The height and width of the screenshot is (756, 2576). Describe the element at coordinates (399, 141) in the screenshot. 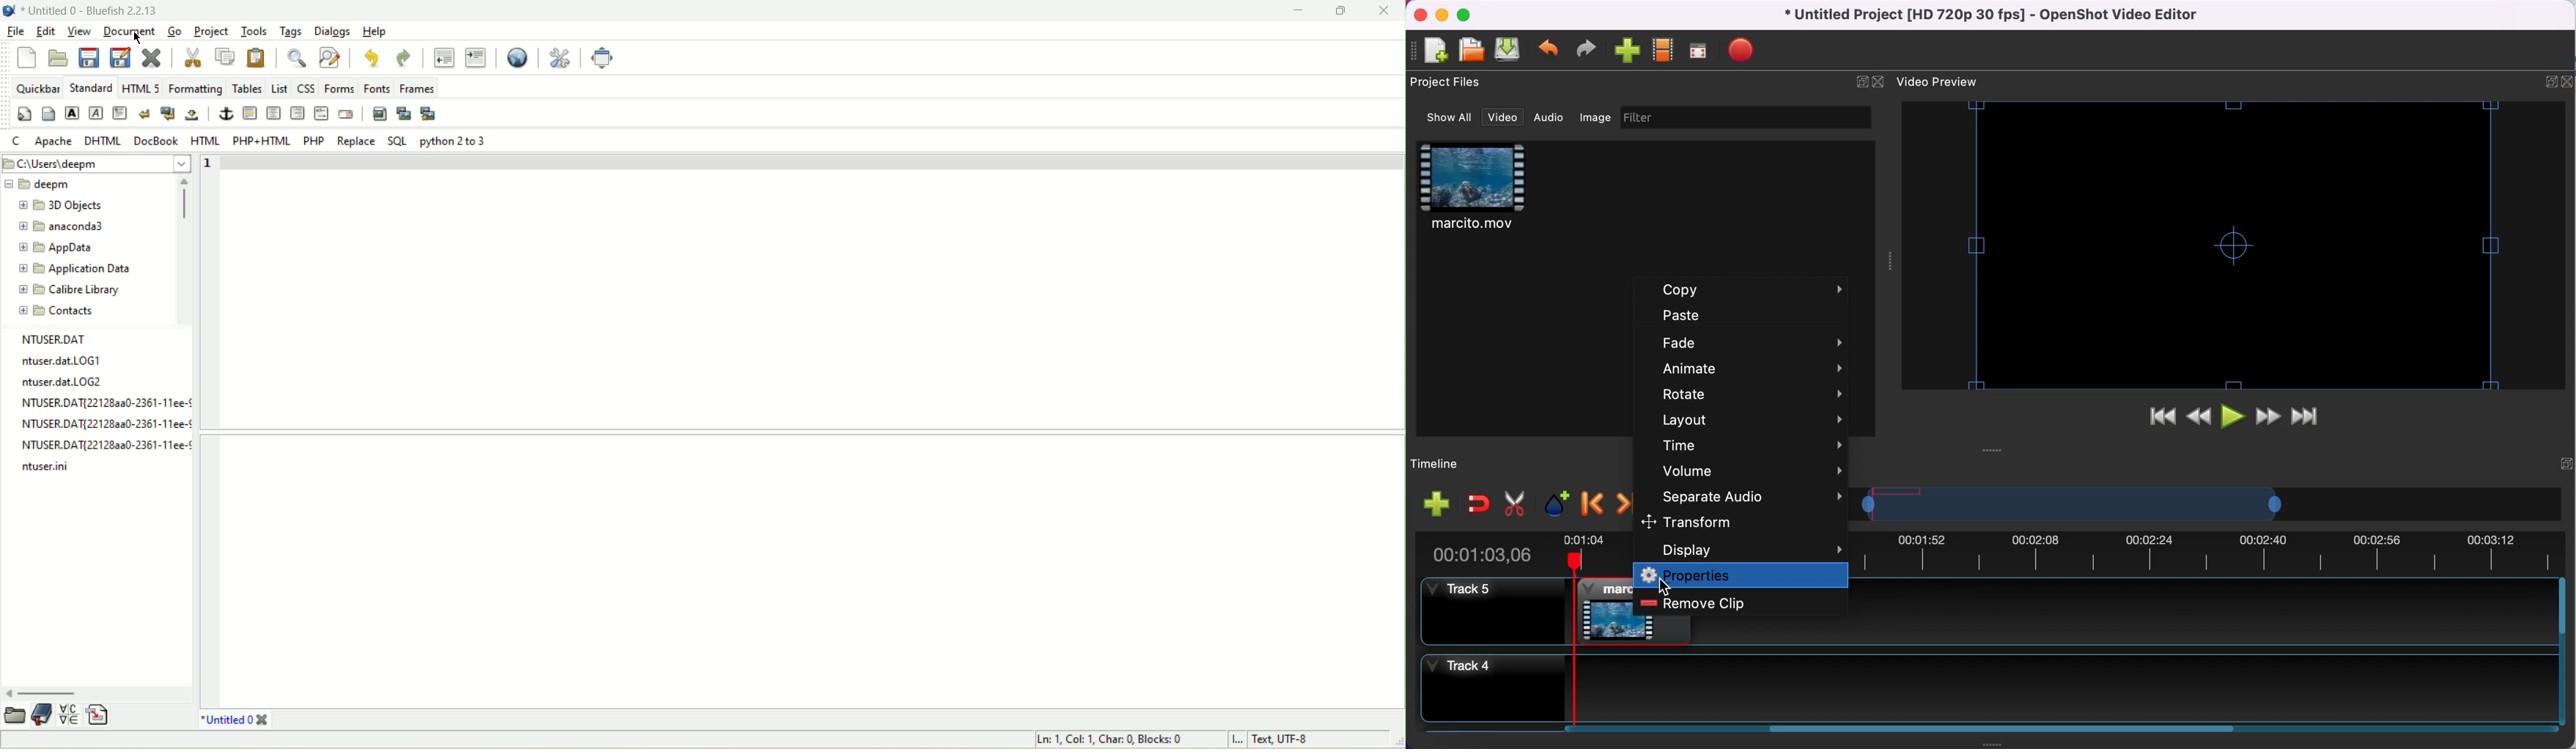

I see `SQL` at that location.